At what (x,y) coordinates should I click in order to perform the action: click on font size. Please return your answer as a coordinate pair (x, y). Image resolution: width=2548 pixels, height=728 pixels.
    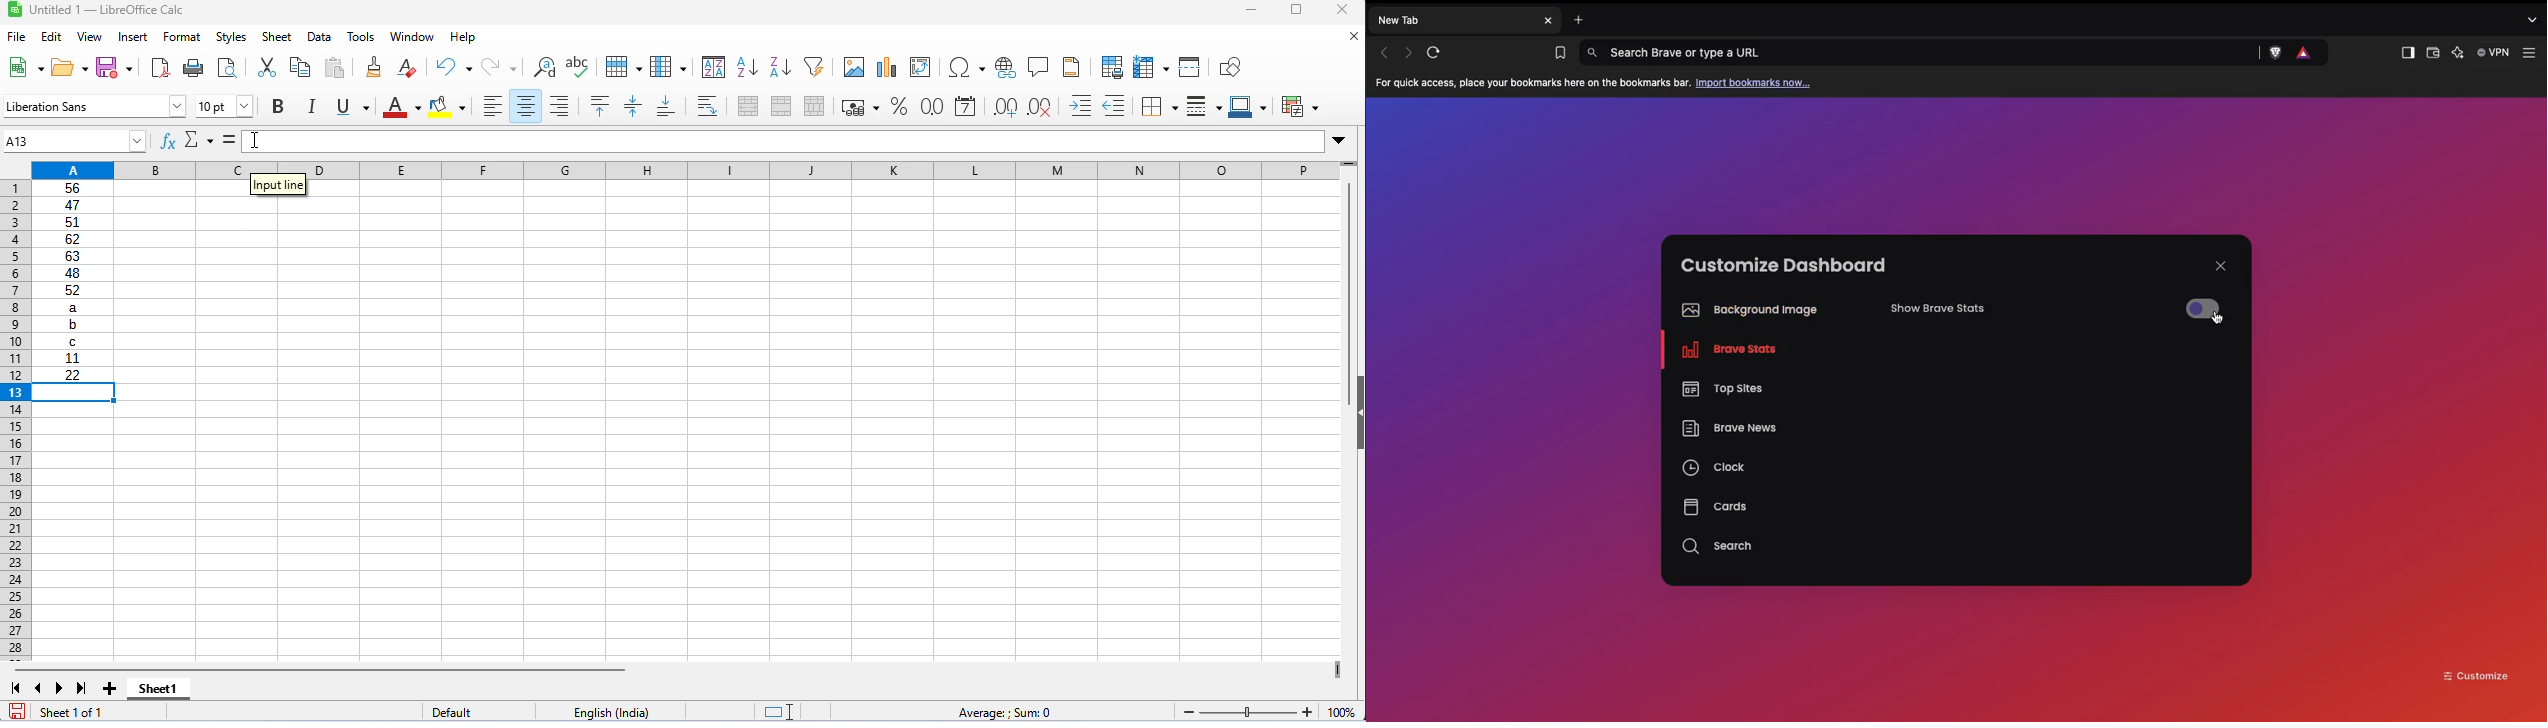
    Looking at the image, I should click on (225, 106).